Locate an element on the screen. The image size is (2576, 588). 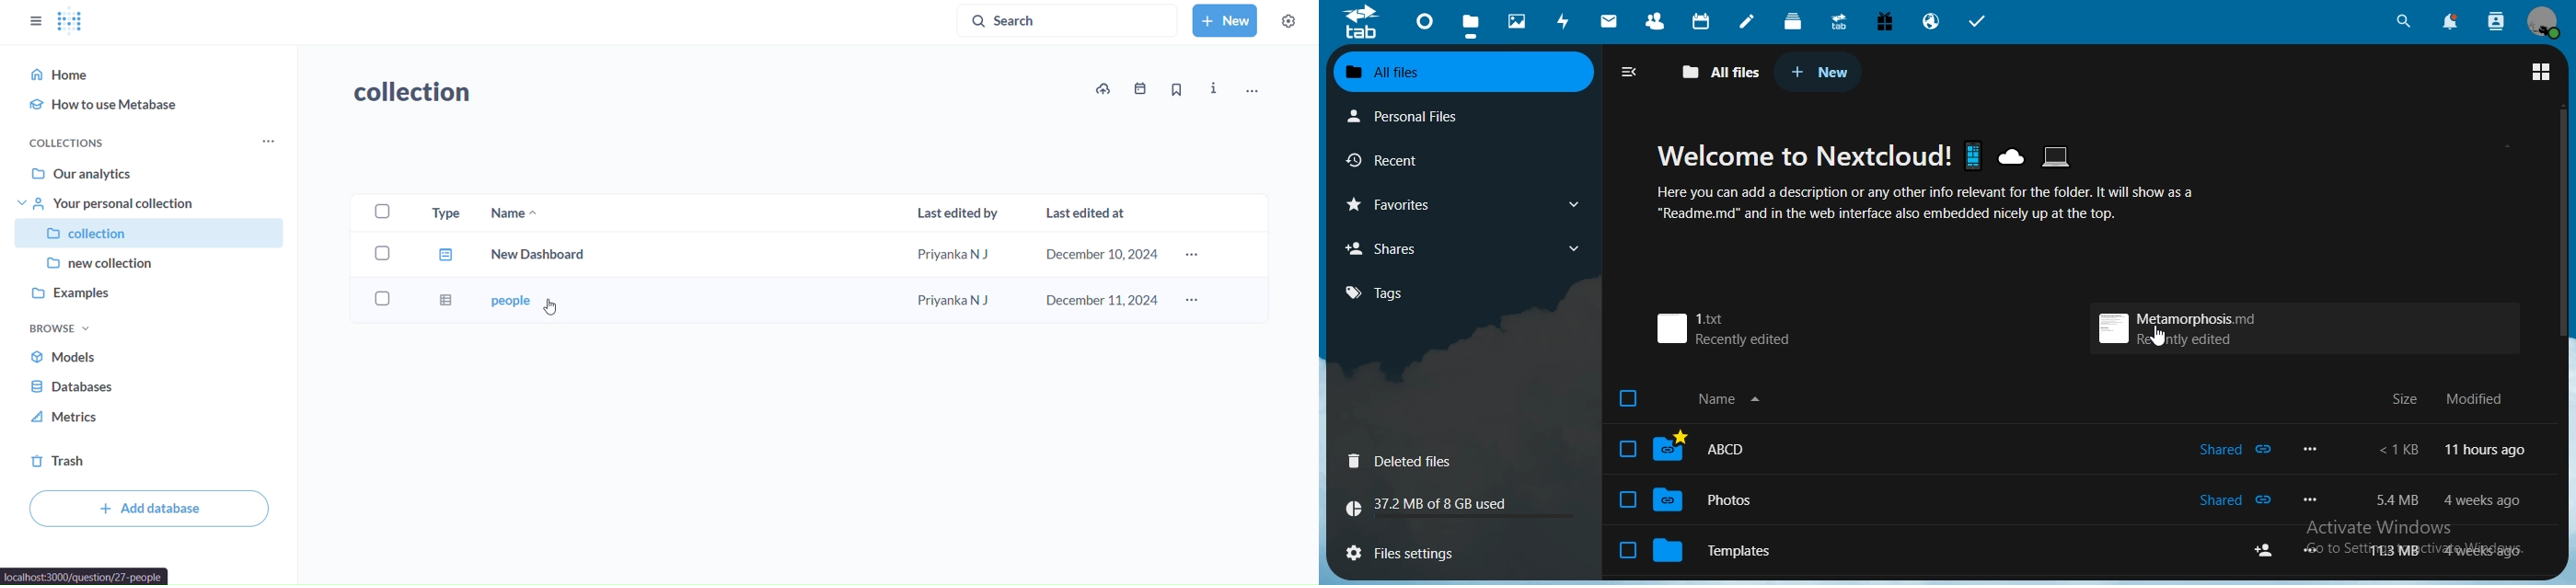
december 10,2024 is located at coordinates (1092, 254).